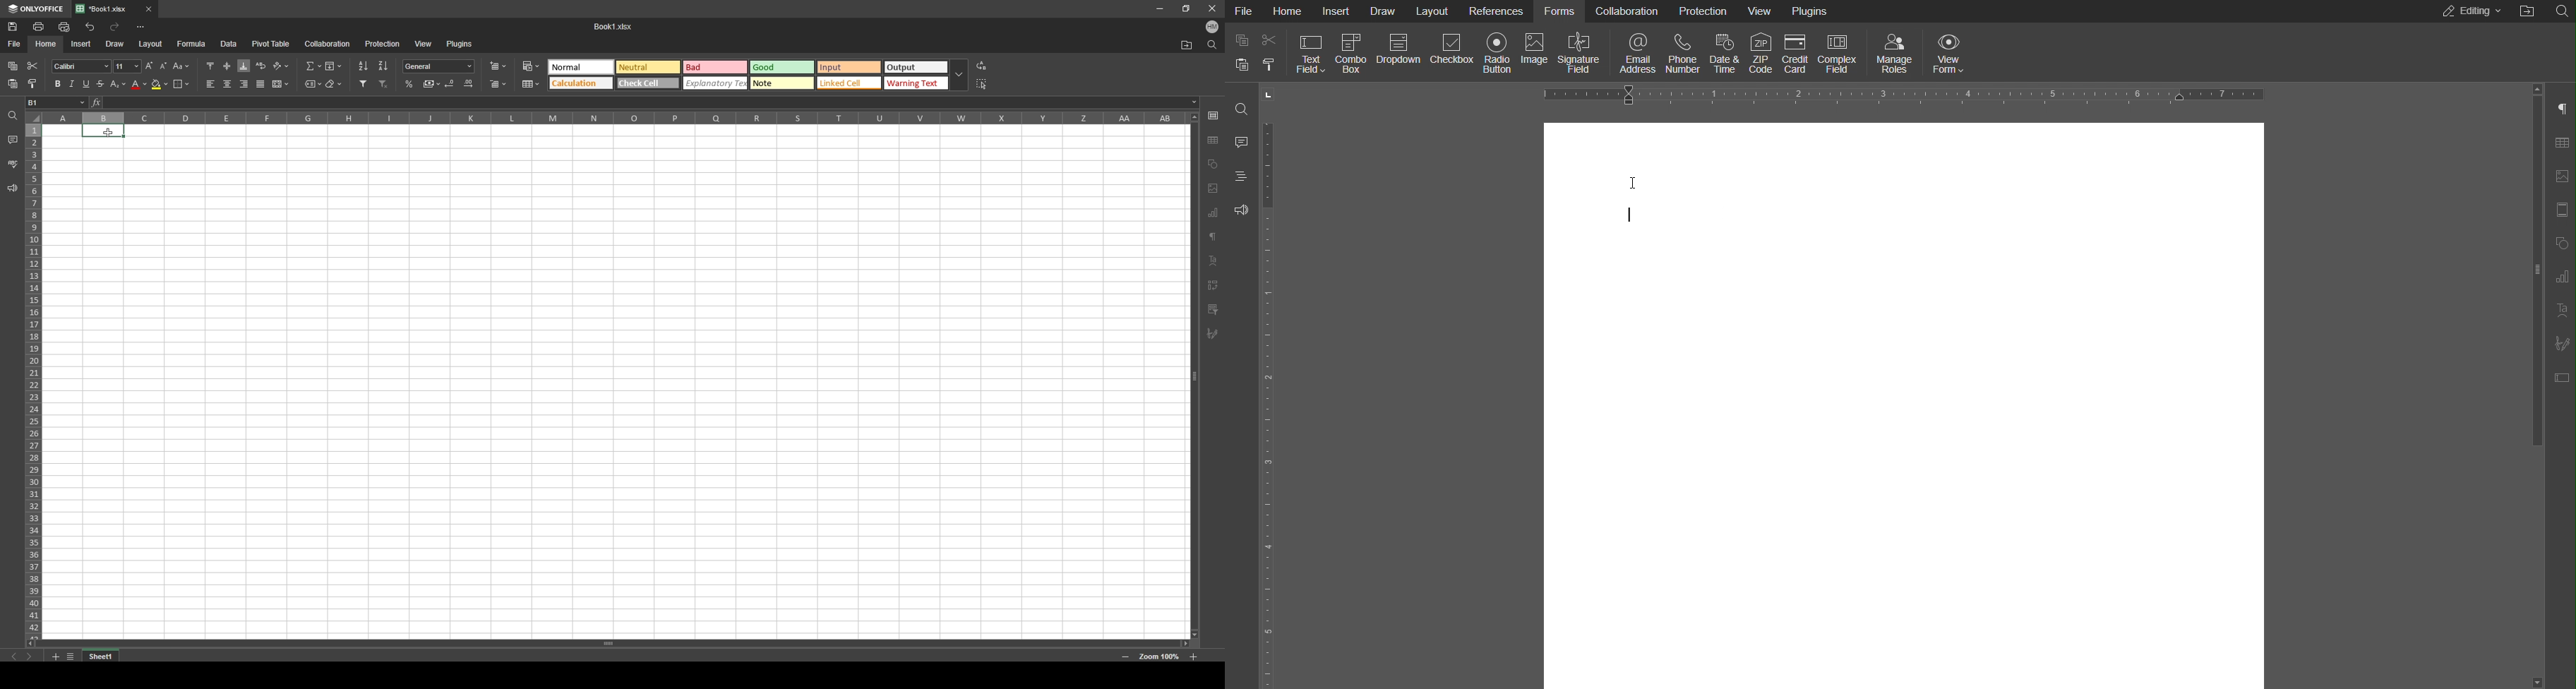 The image size is (2576, 700). What do you see at coordinates (1629, 198) in the screenshot?
I see `Cursor` at bounding box center [1629, 198].